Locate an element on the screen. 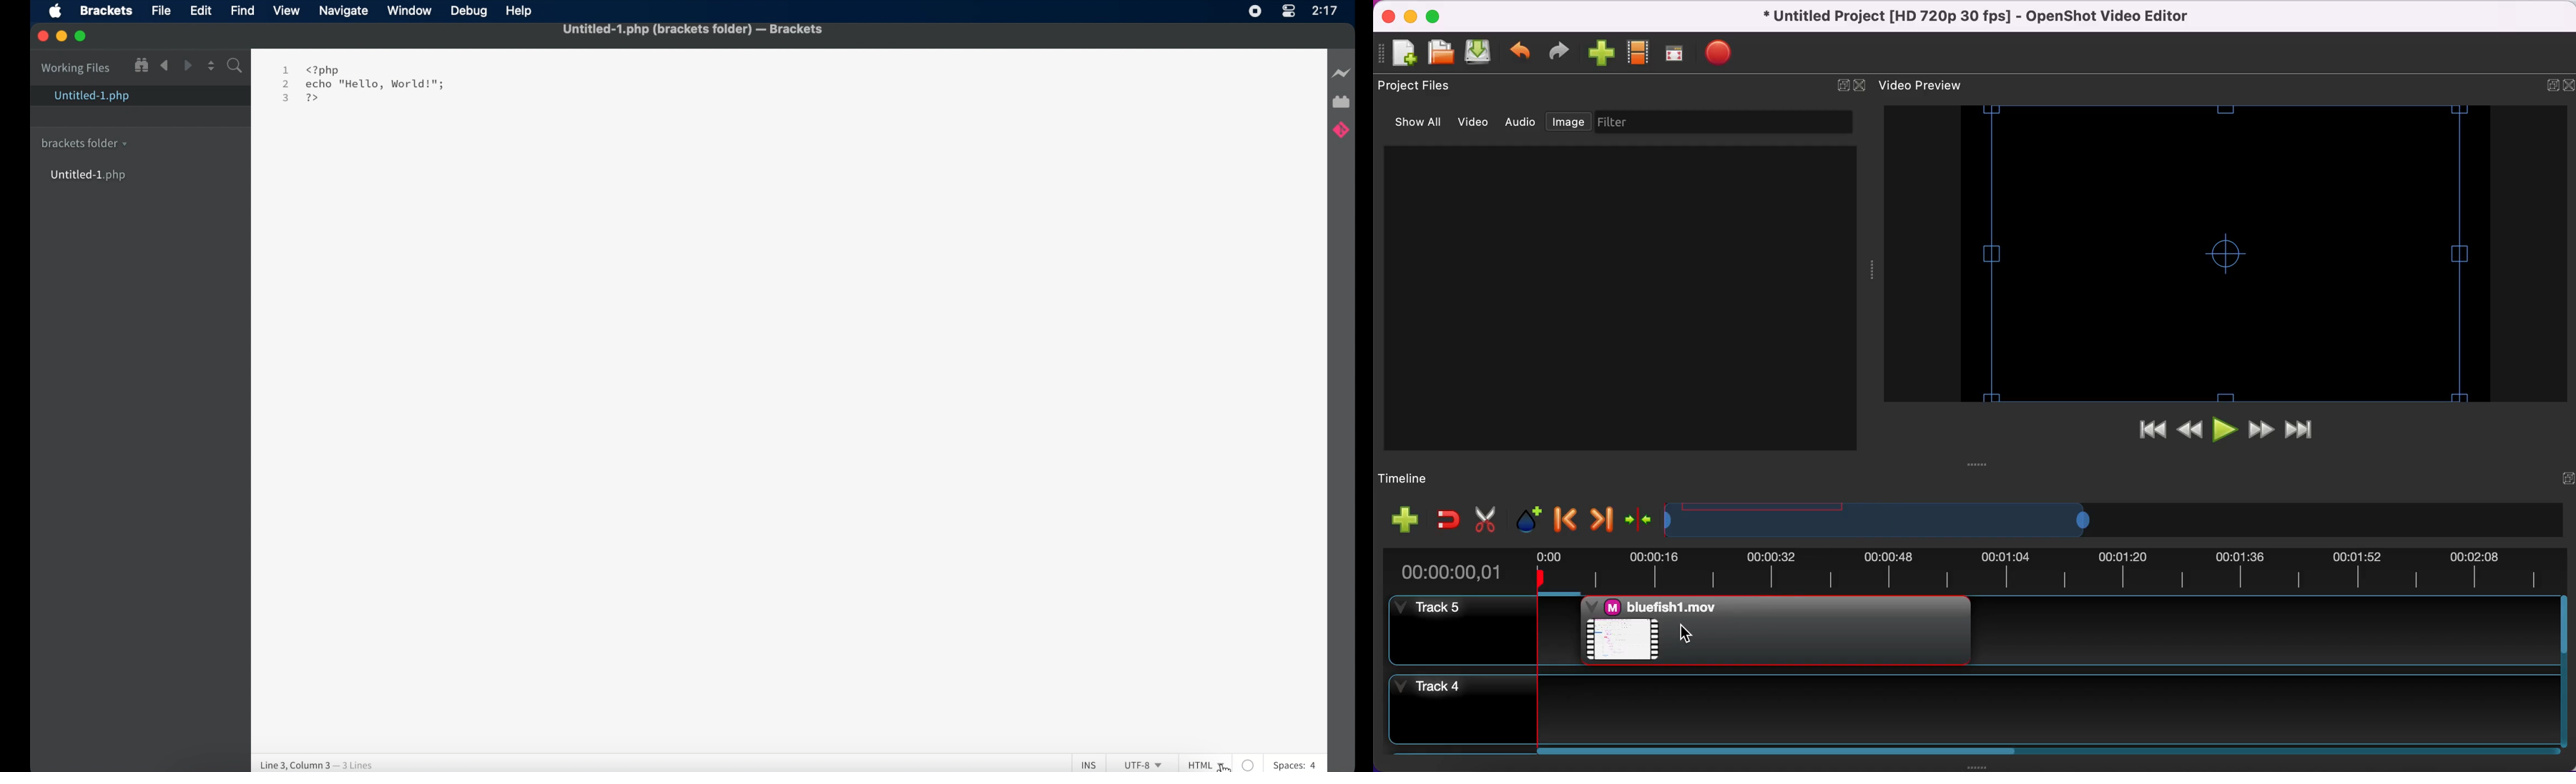  brackets is located at coordinates (107, 12).